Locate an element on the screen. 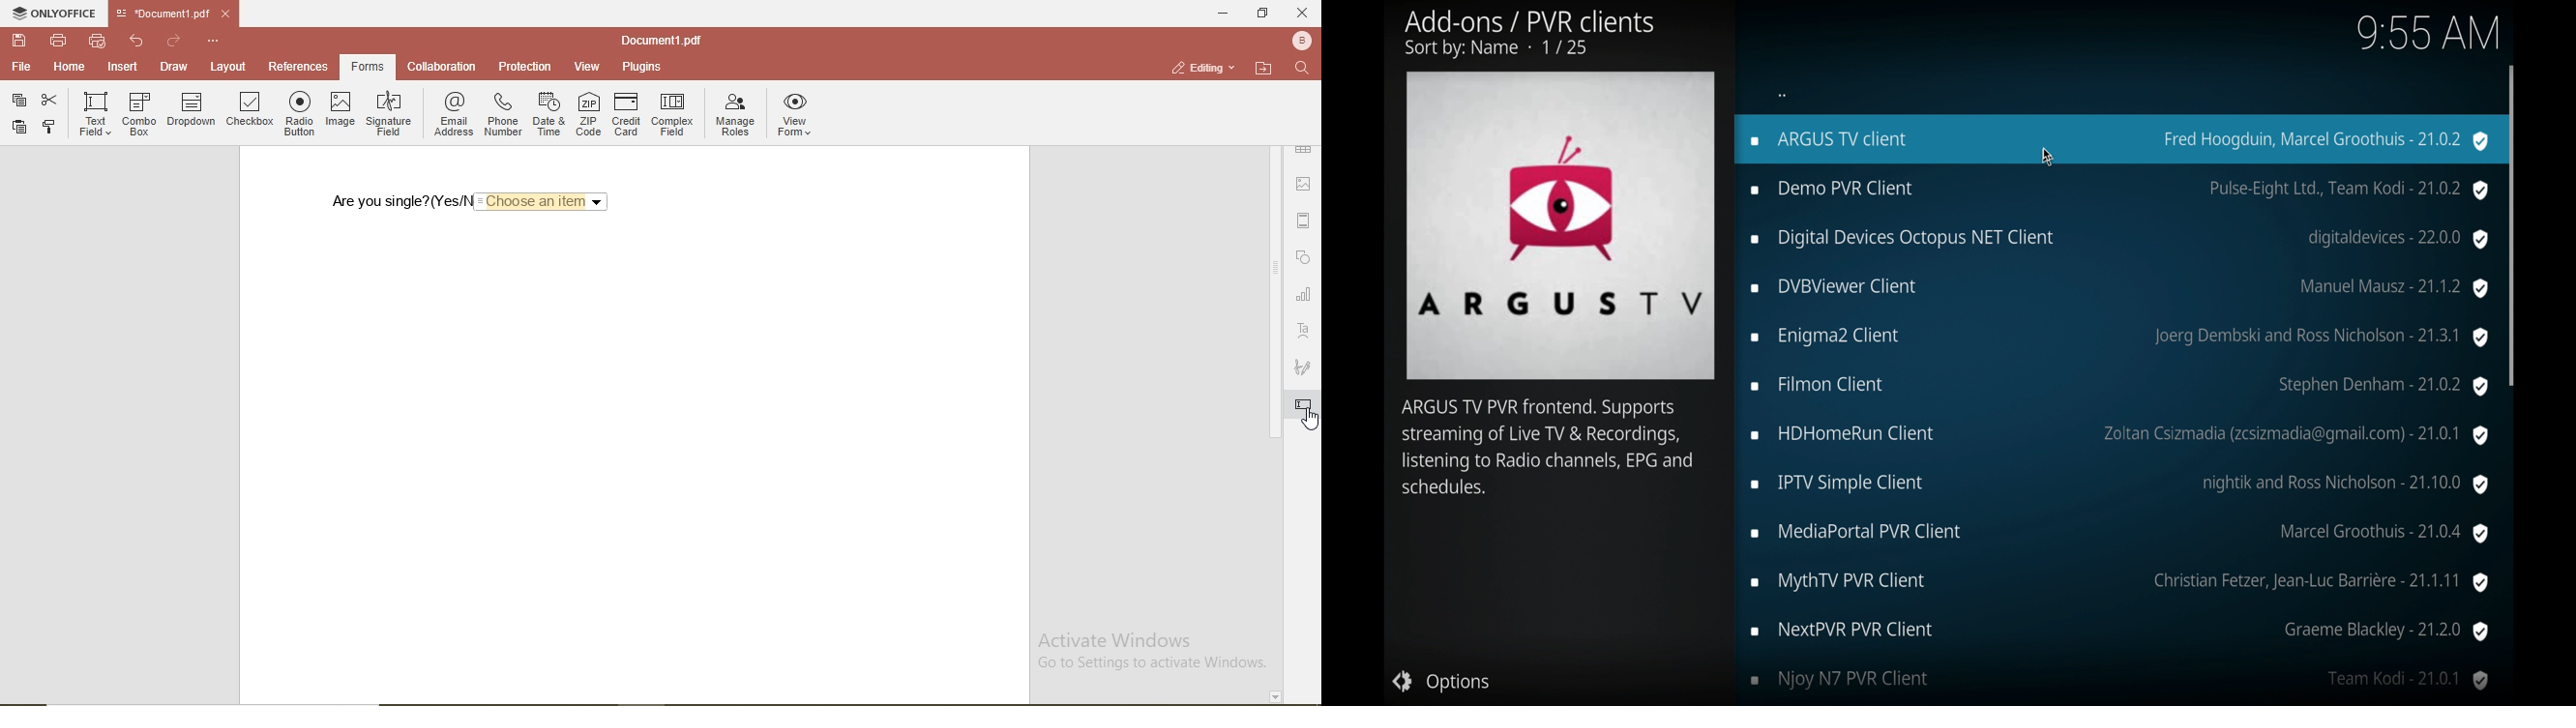  insert is located at coordinates (123, 69).